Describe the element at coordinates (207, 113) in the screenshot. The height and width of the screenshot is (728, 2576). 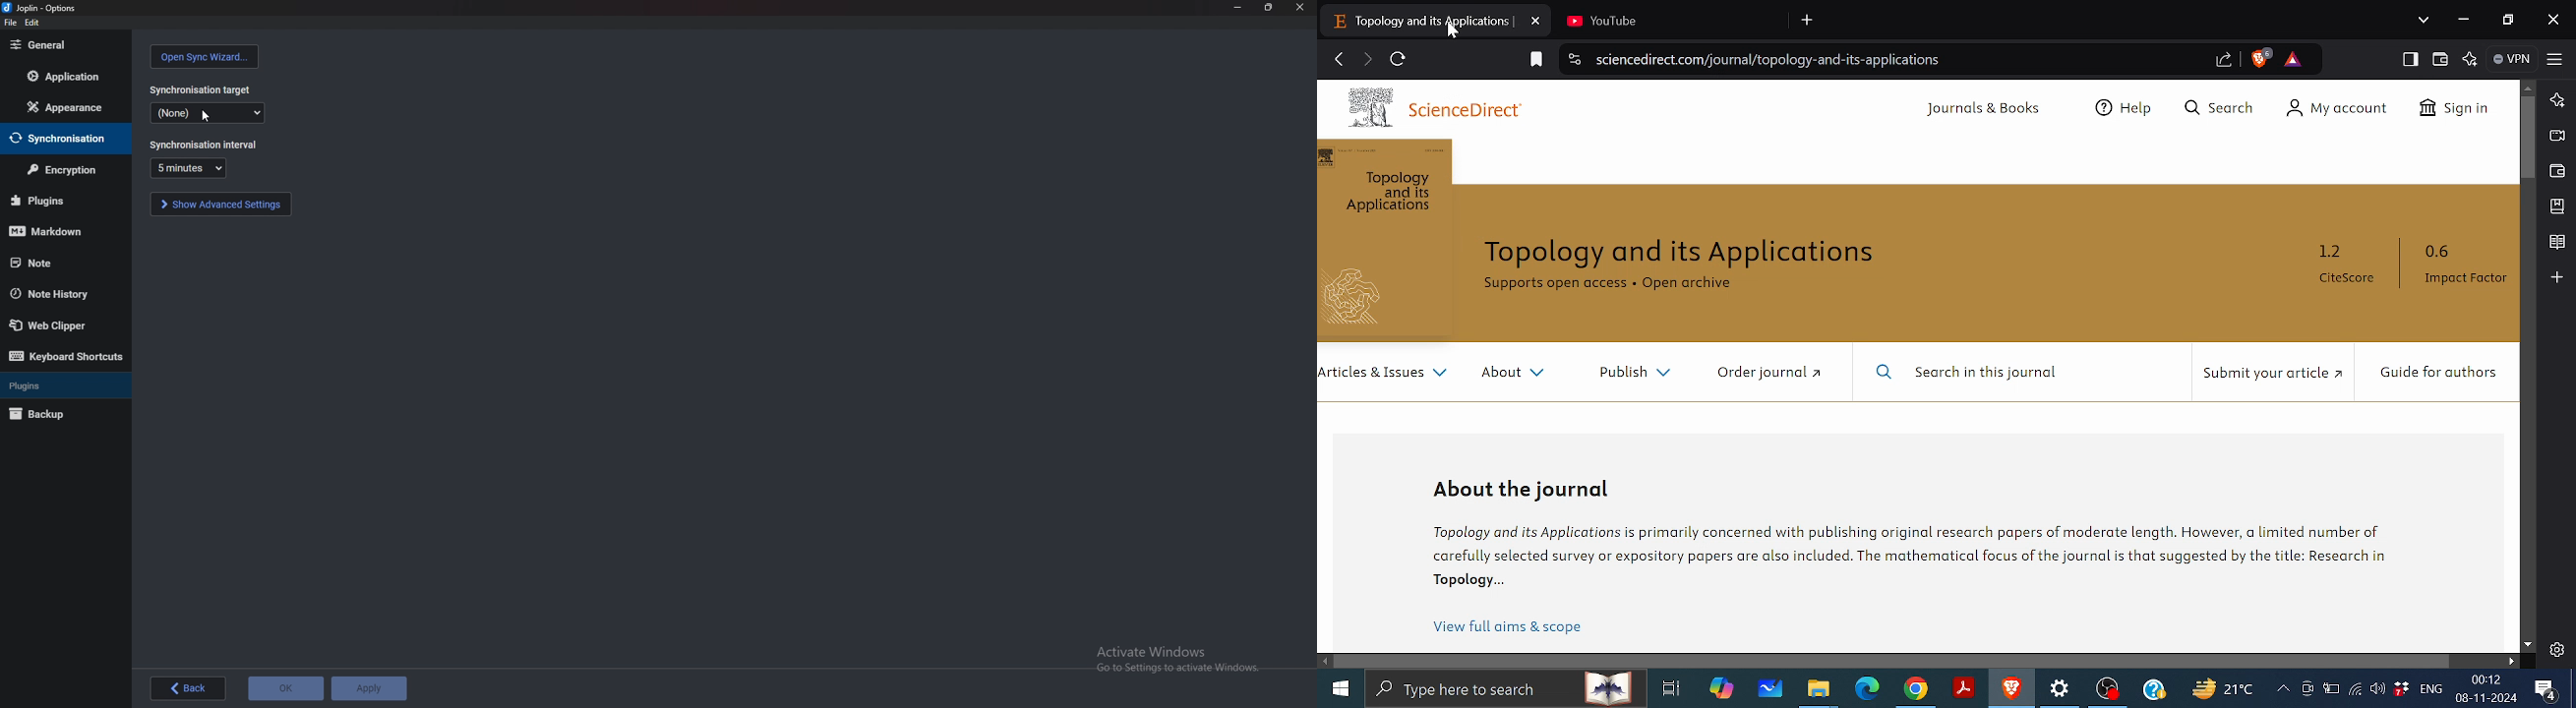
I see `None` at that location.